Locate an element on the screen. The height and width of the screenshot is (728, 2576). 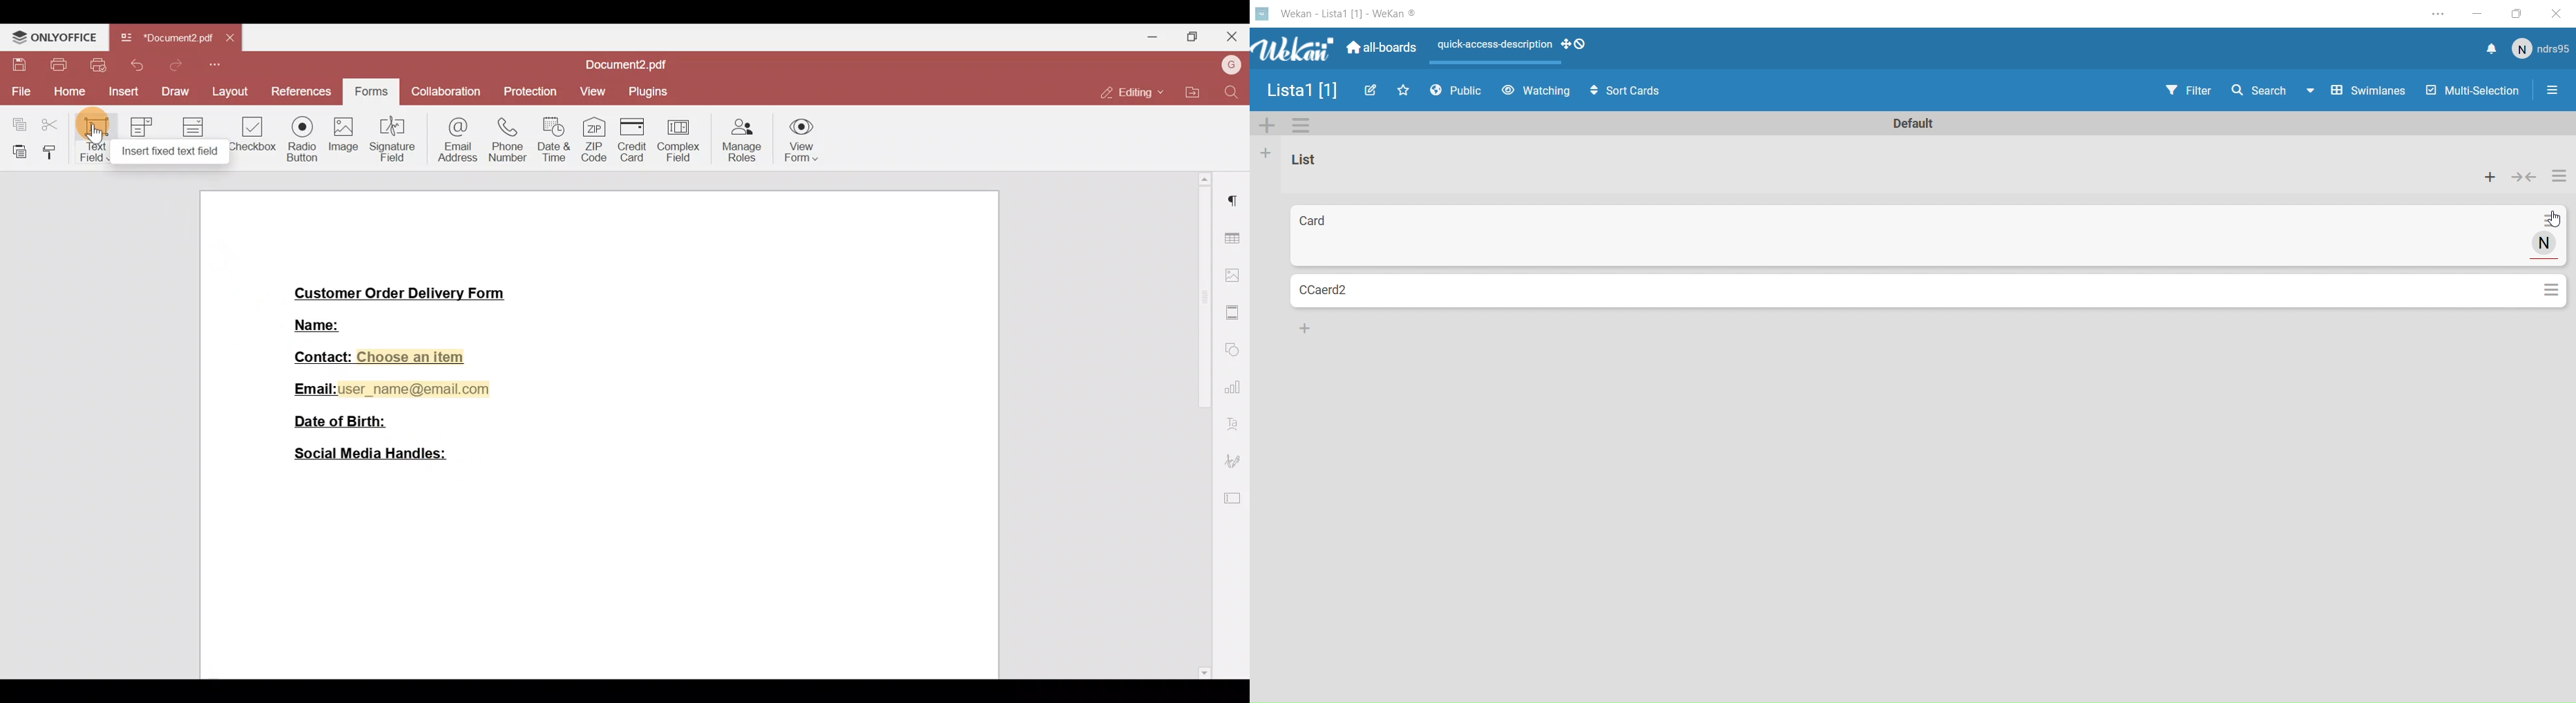
View is located at coordinates (591, 94).